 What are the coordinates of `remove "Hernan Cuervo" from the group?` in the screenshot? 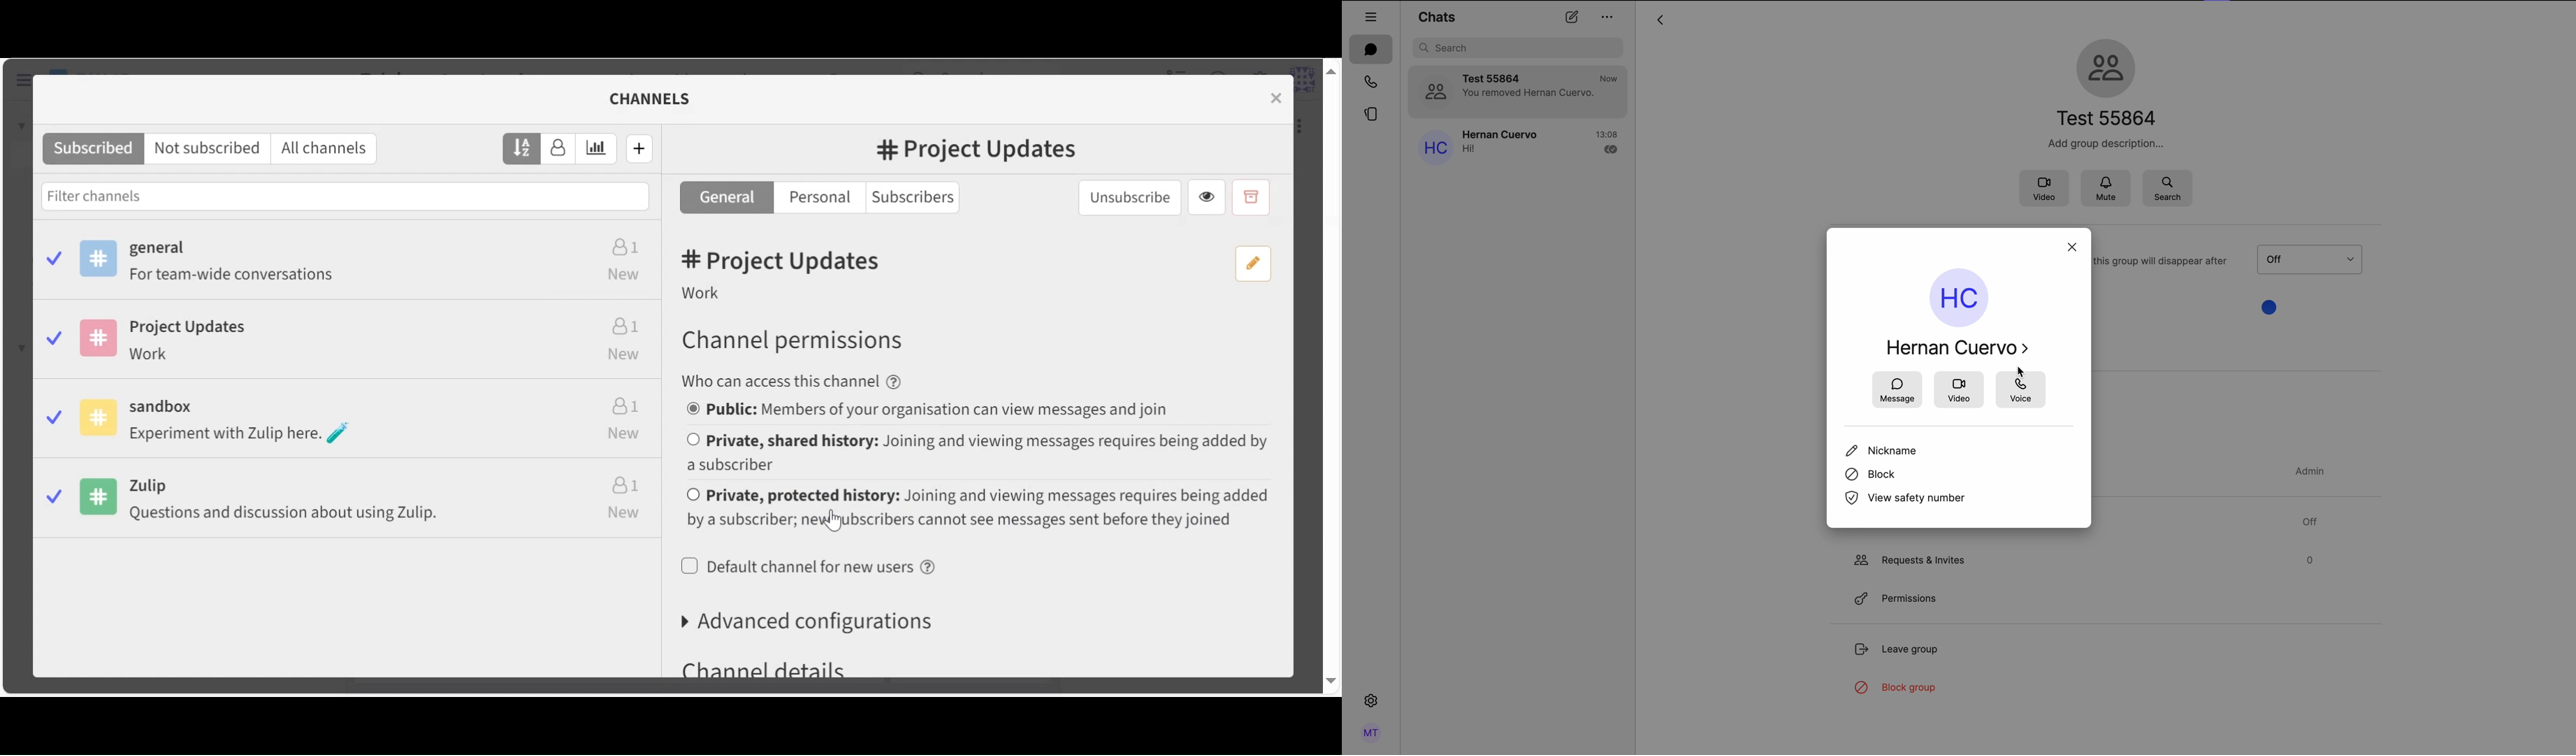 It's located at (1943, 350).